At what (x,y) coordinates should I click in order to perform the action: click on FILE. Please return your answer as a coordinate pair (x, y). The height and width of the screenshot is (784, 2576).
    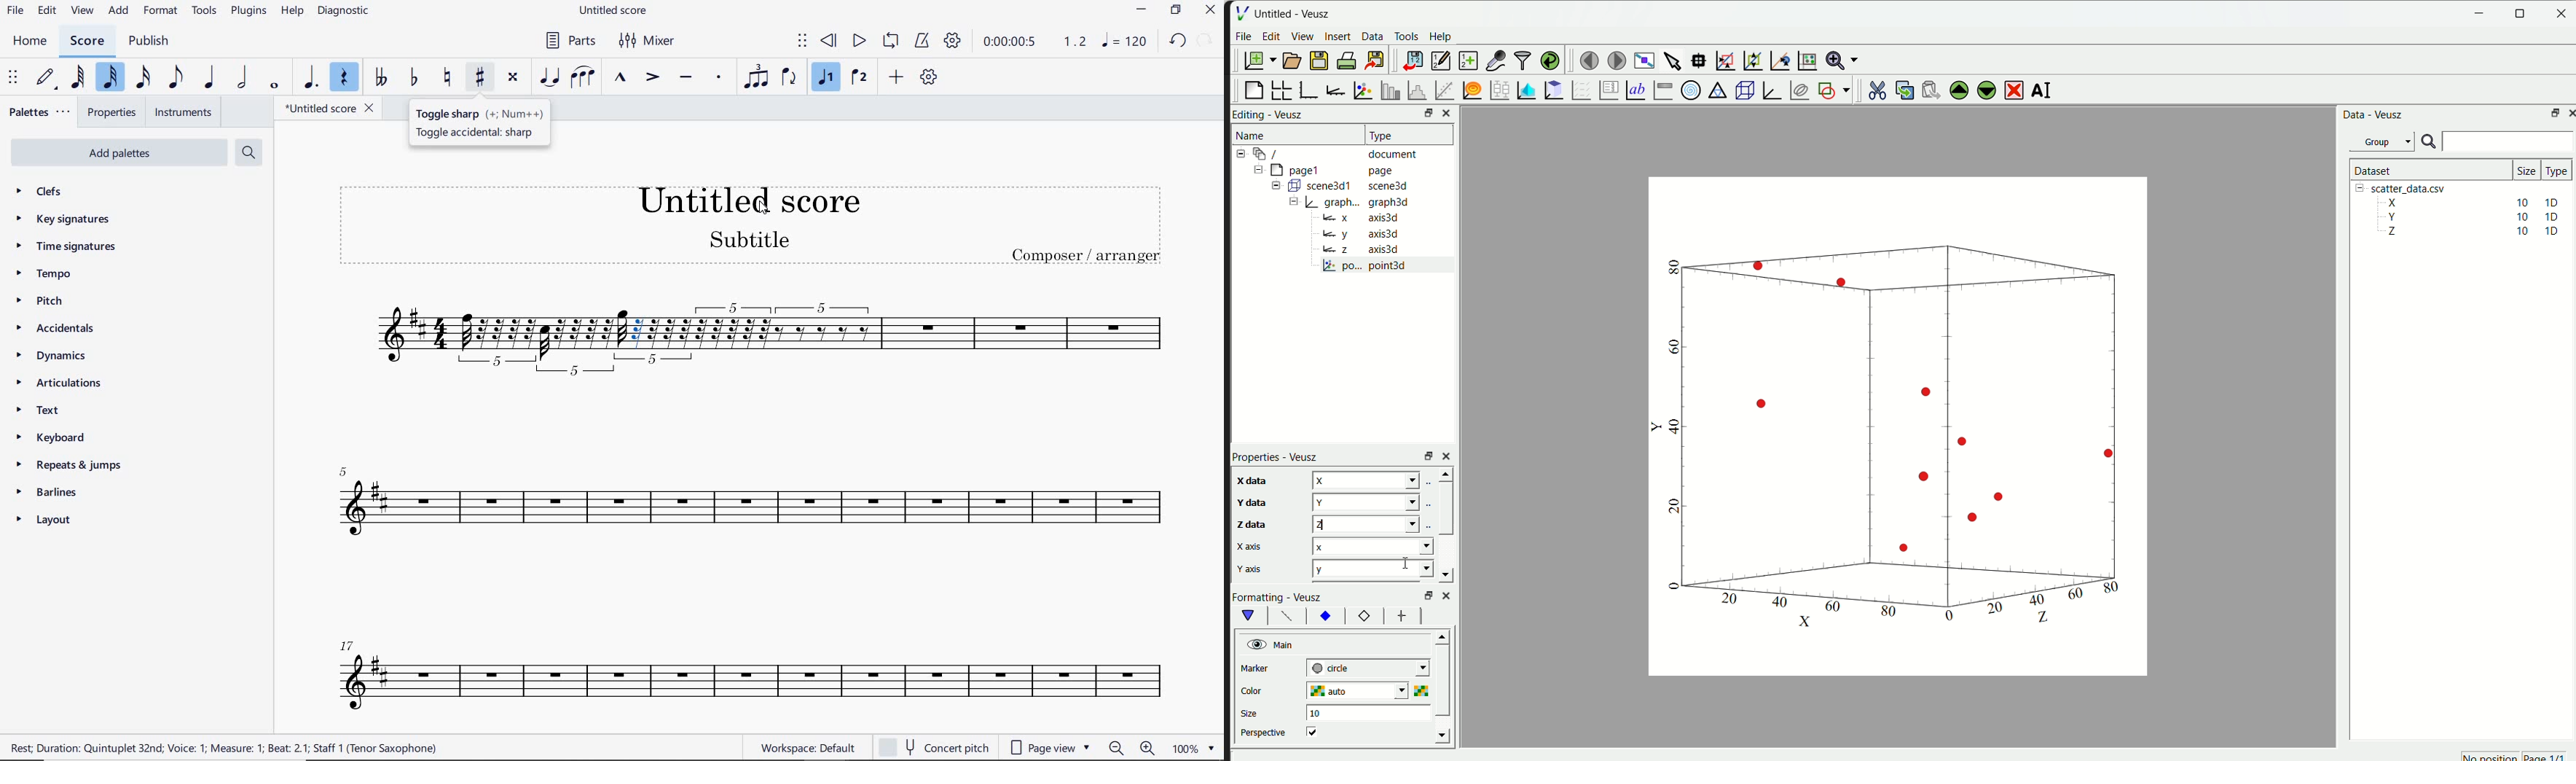
    Looking at the image, I should click on (14, 10).